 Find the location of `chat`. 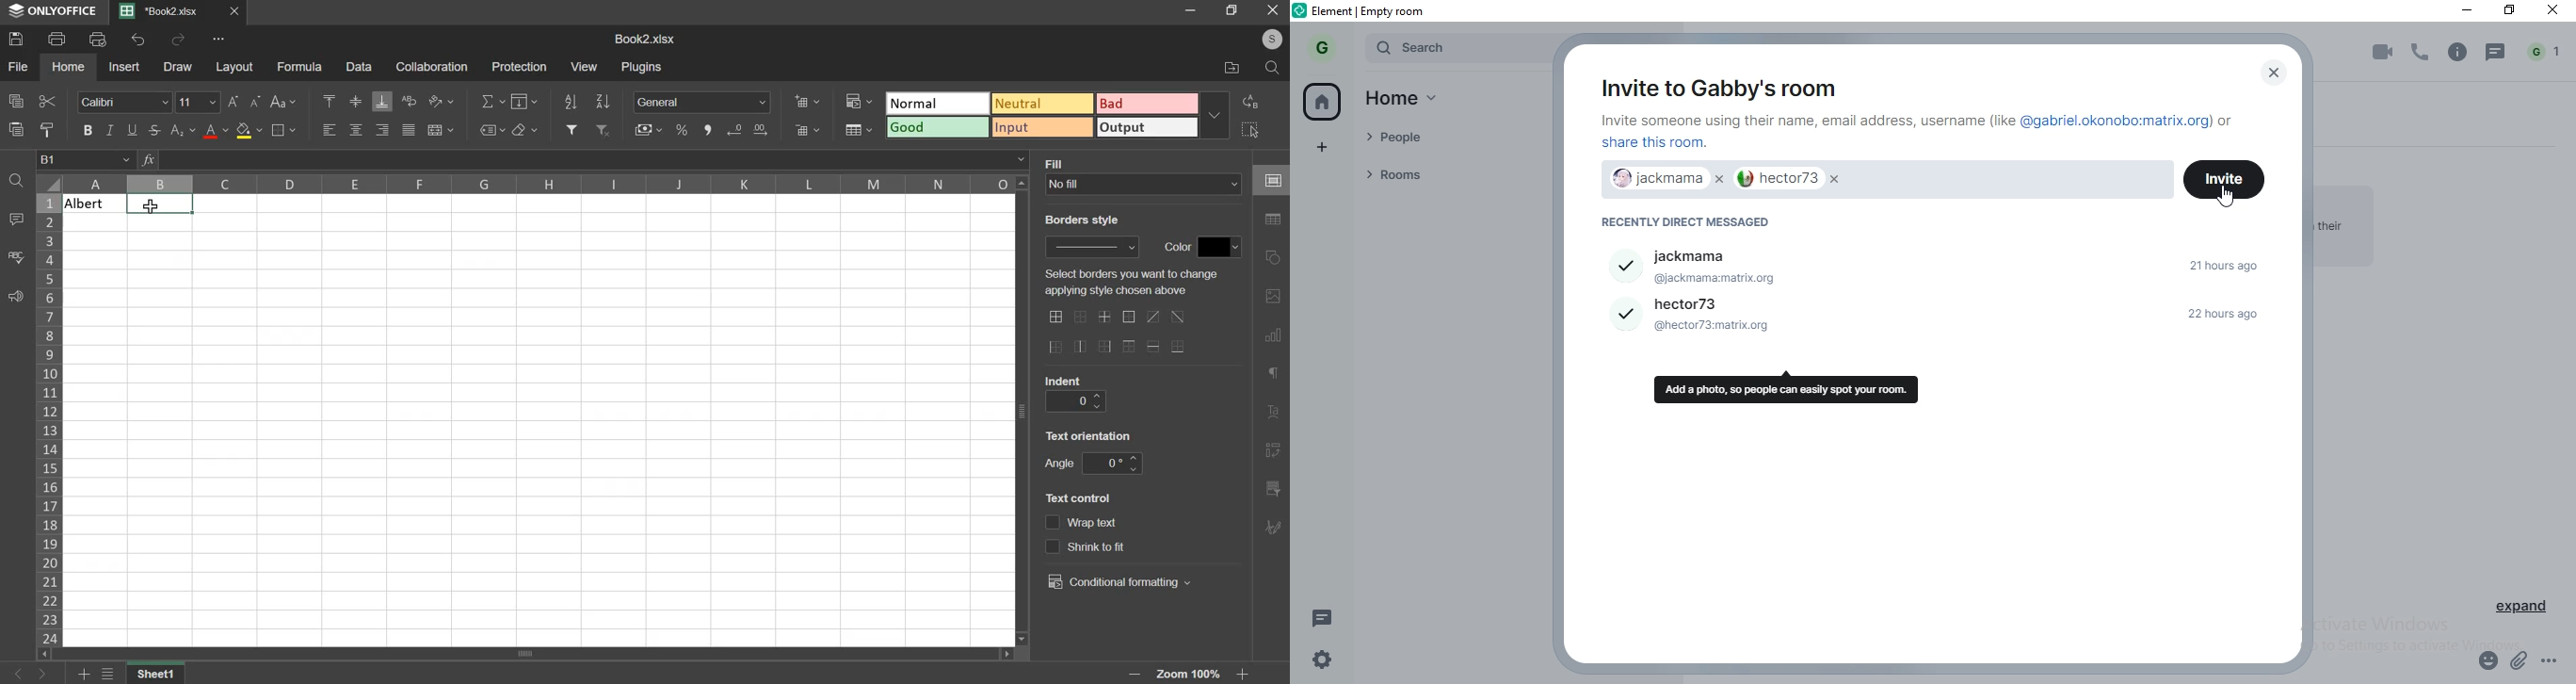

chat is located at coordinates (2497, 53).